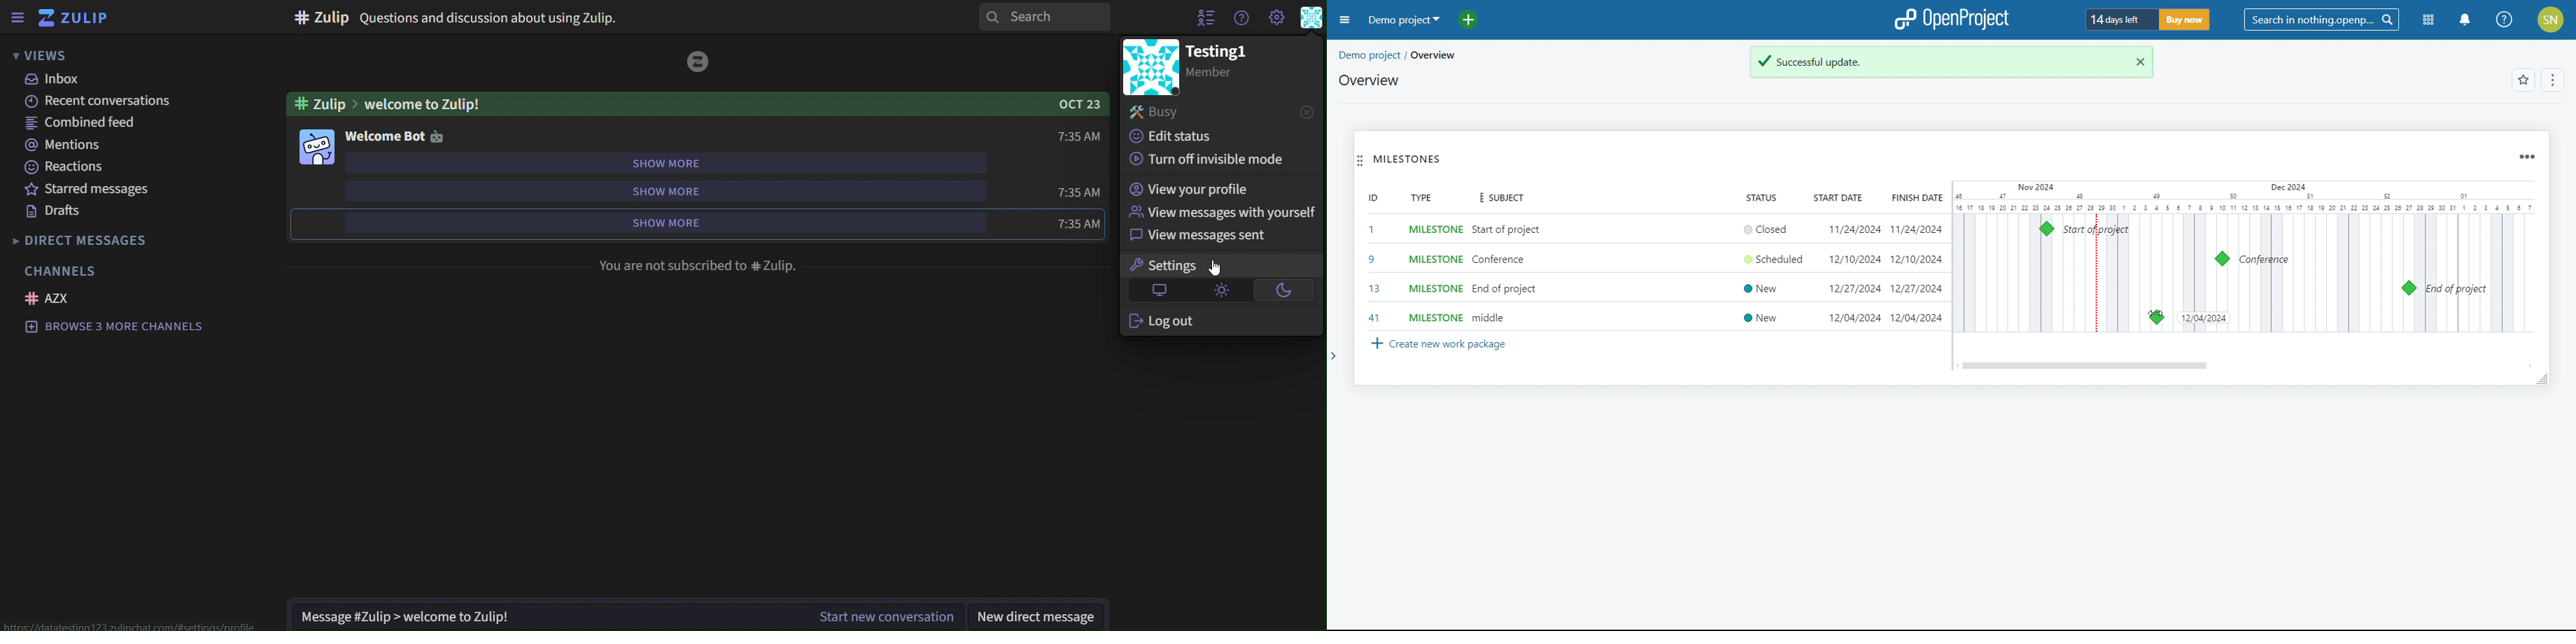 Image resolution: width=2576 pixels, height=644 pixels. Describe the element at coordinates (1220, 52) in the screenshot. I see `testing1` at that location.